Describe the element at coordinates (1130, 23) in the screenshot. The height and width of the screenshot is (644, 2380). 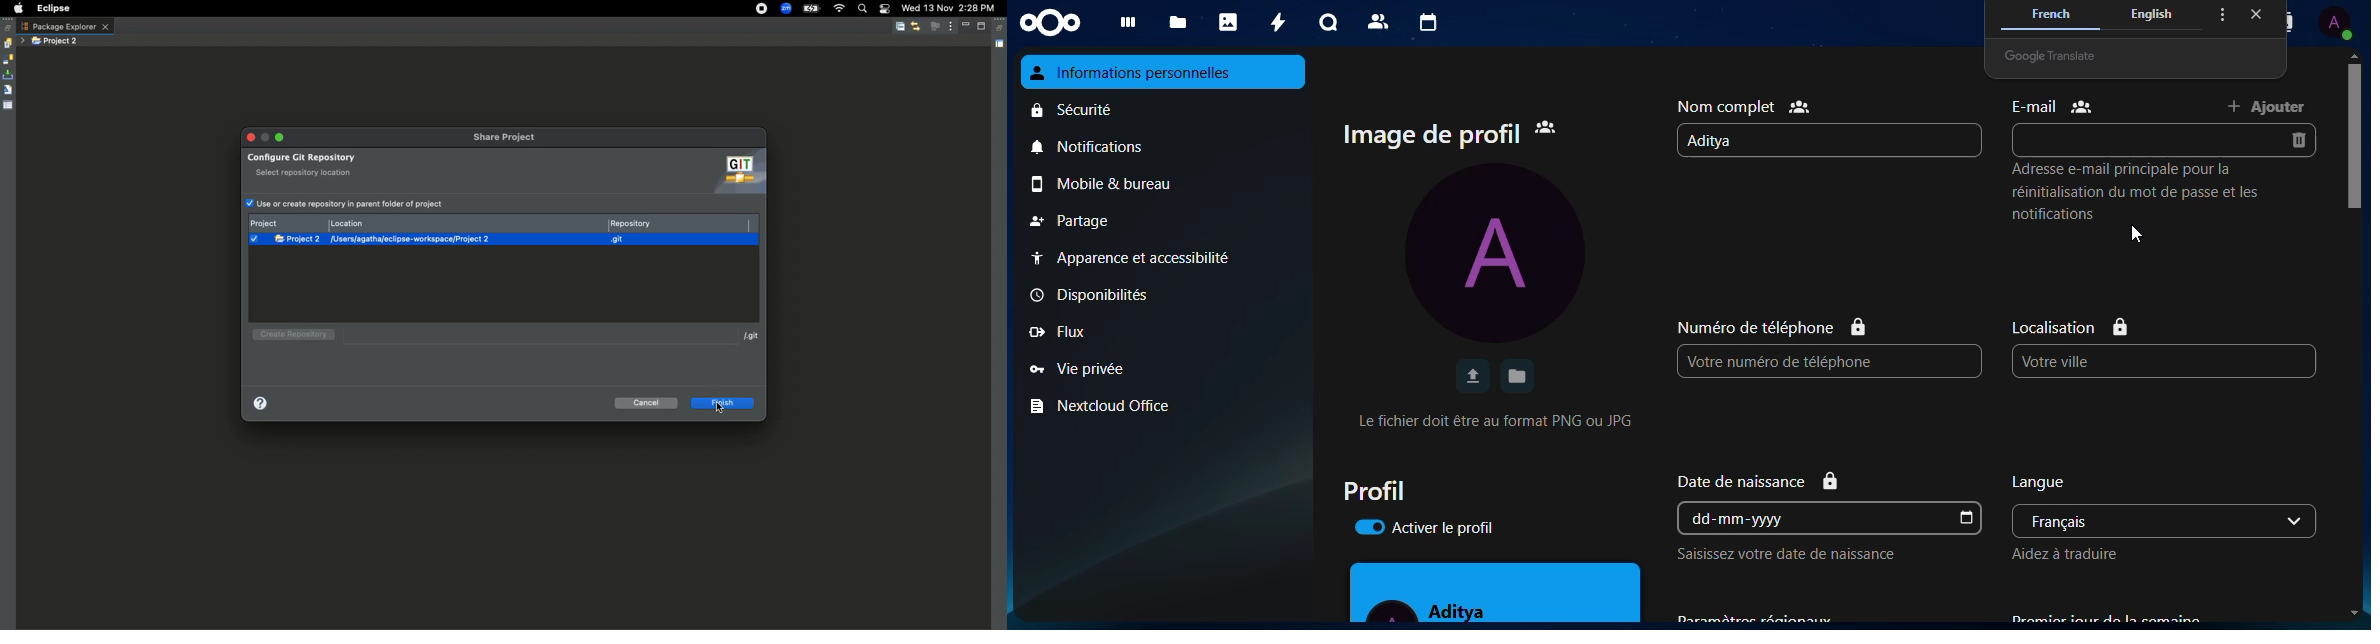
I see `dashboard` at that location.